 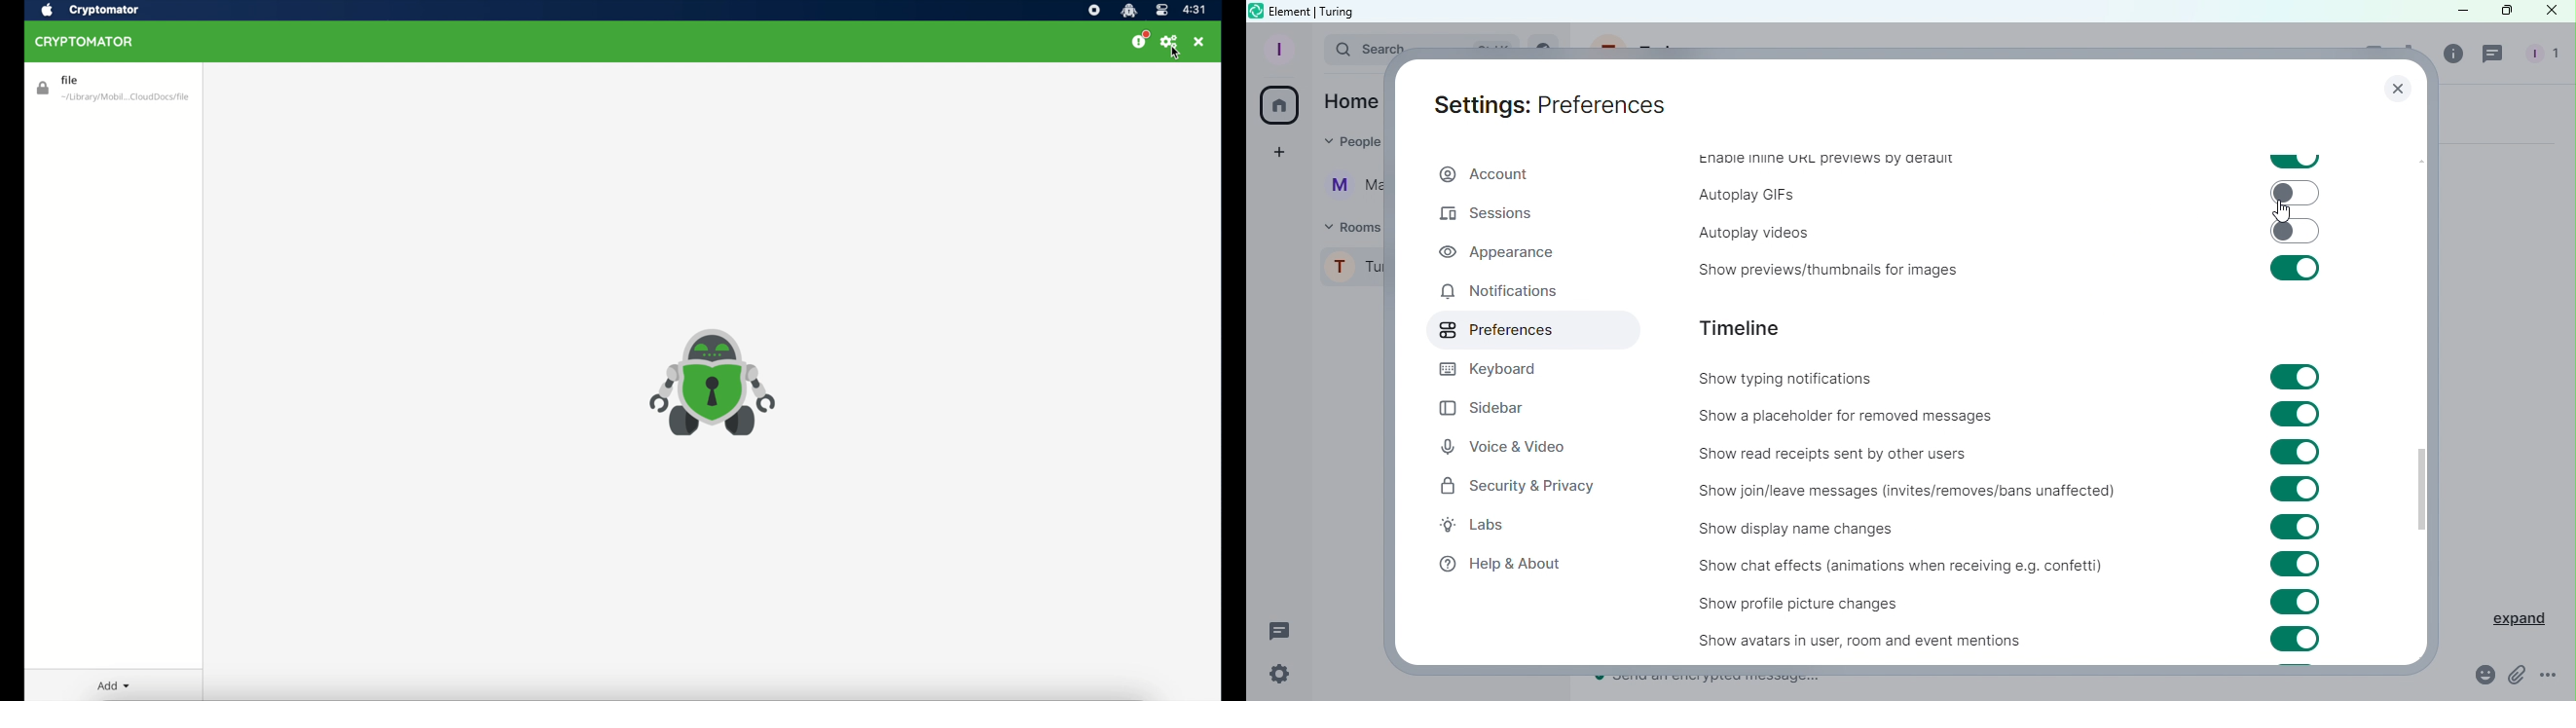 What do you see at coordinates (1279, 675) in the screenshot?
I see `Settings` at bounding box center [1279, 675].